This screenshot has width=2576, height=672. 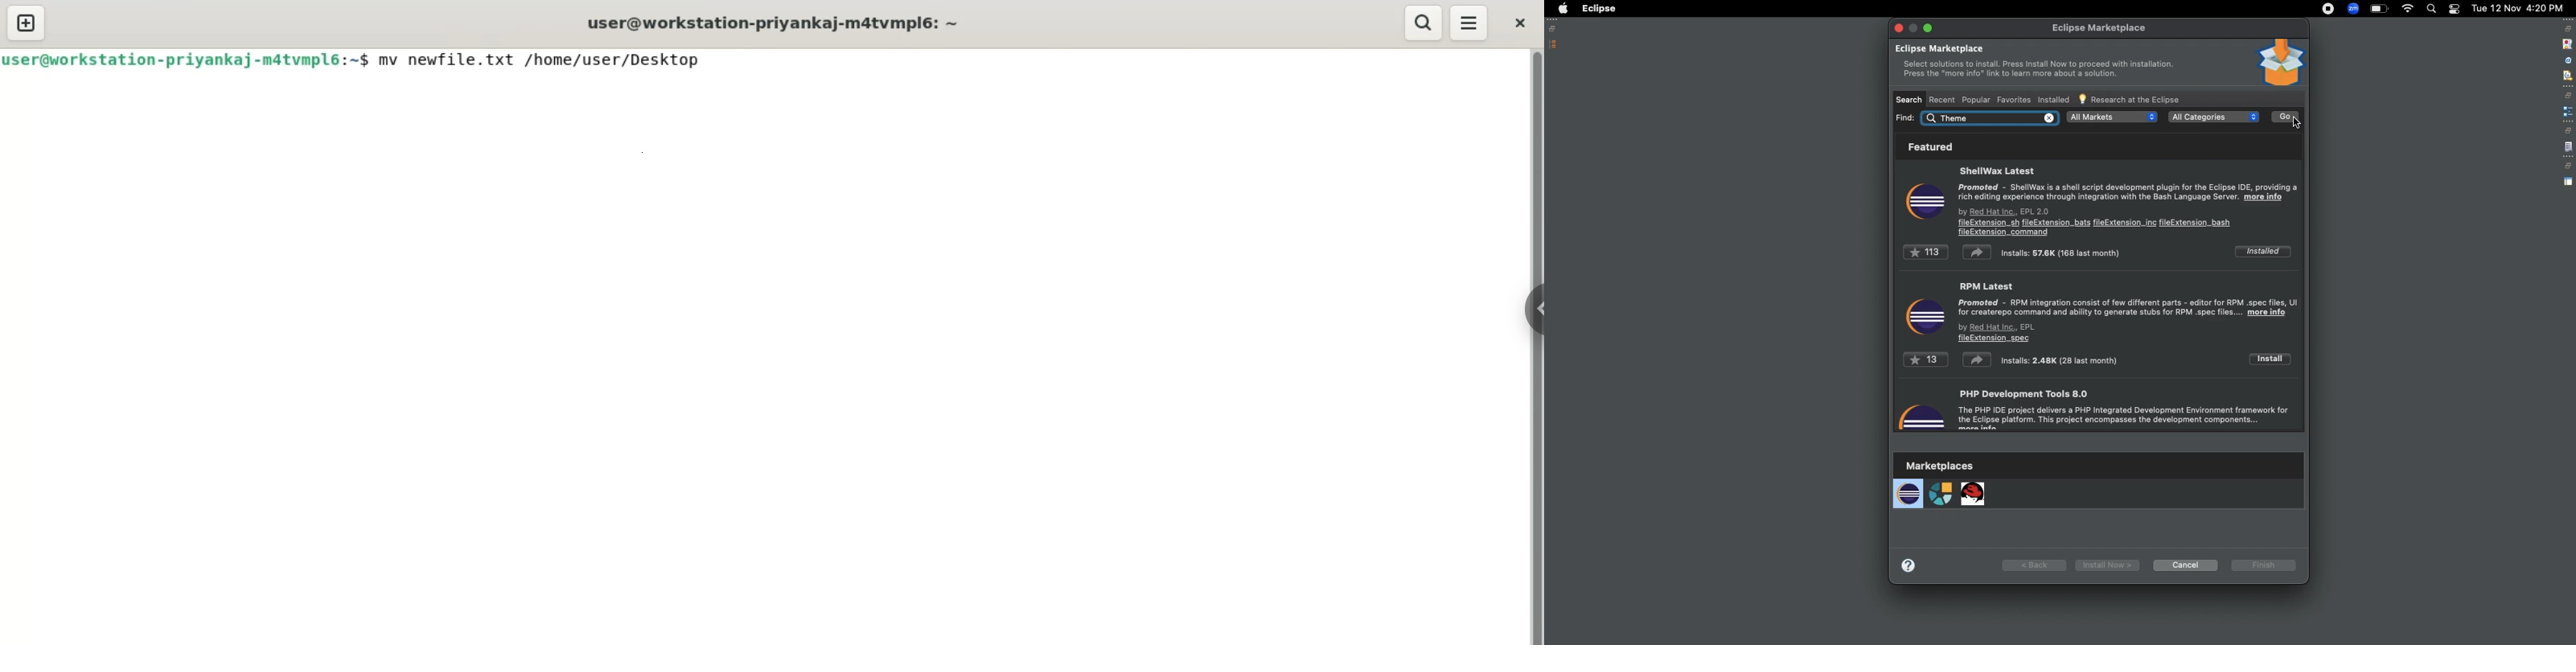 I want to click on Install now, so click(x=2105, y=565).